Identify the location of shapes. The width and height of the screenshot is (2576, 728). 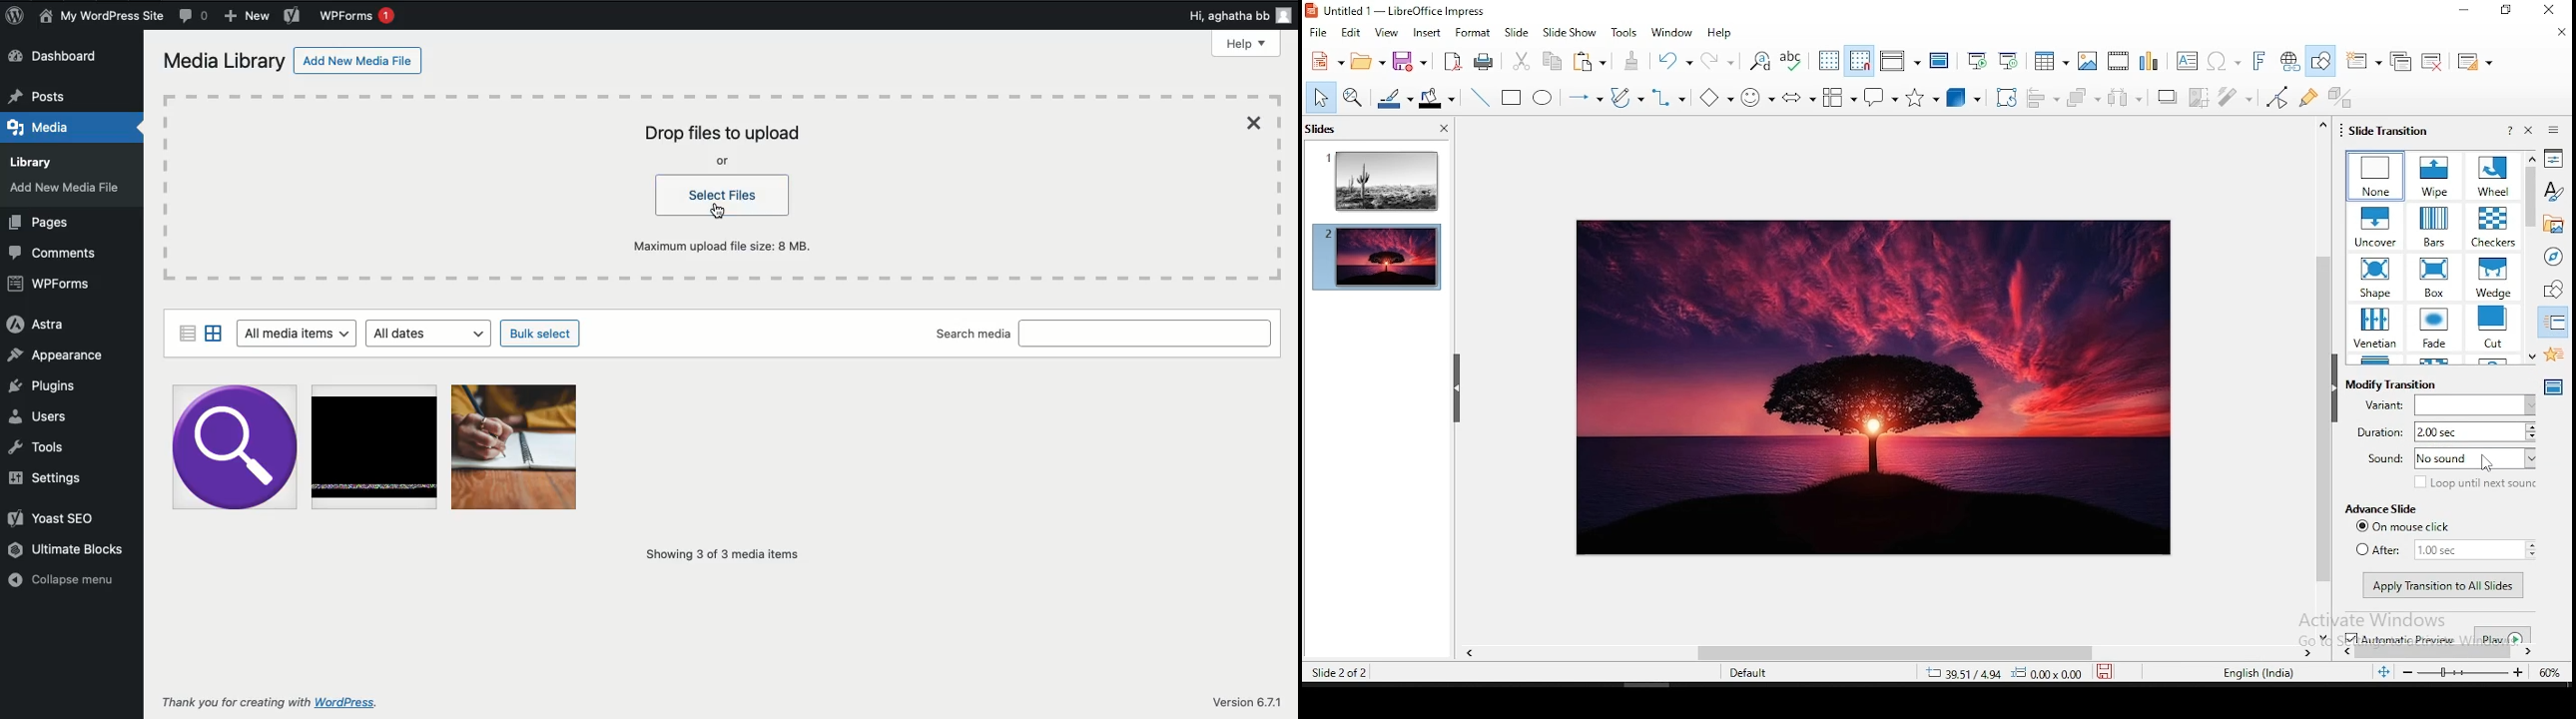
(2555, 290).